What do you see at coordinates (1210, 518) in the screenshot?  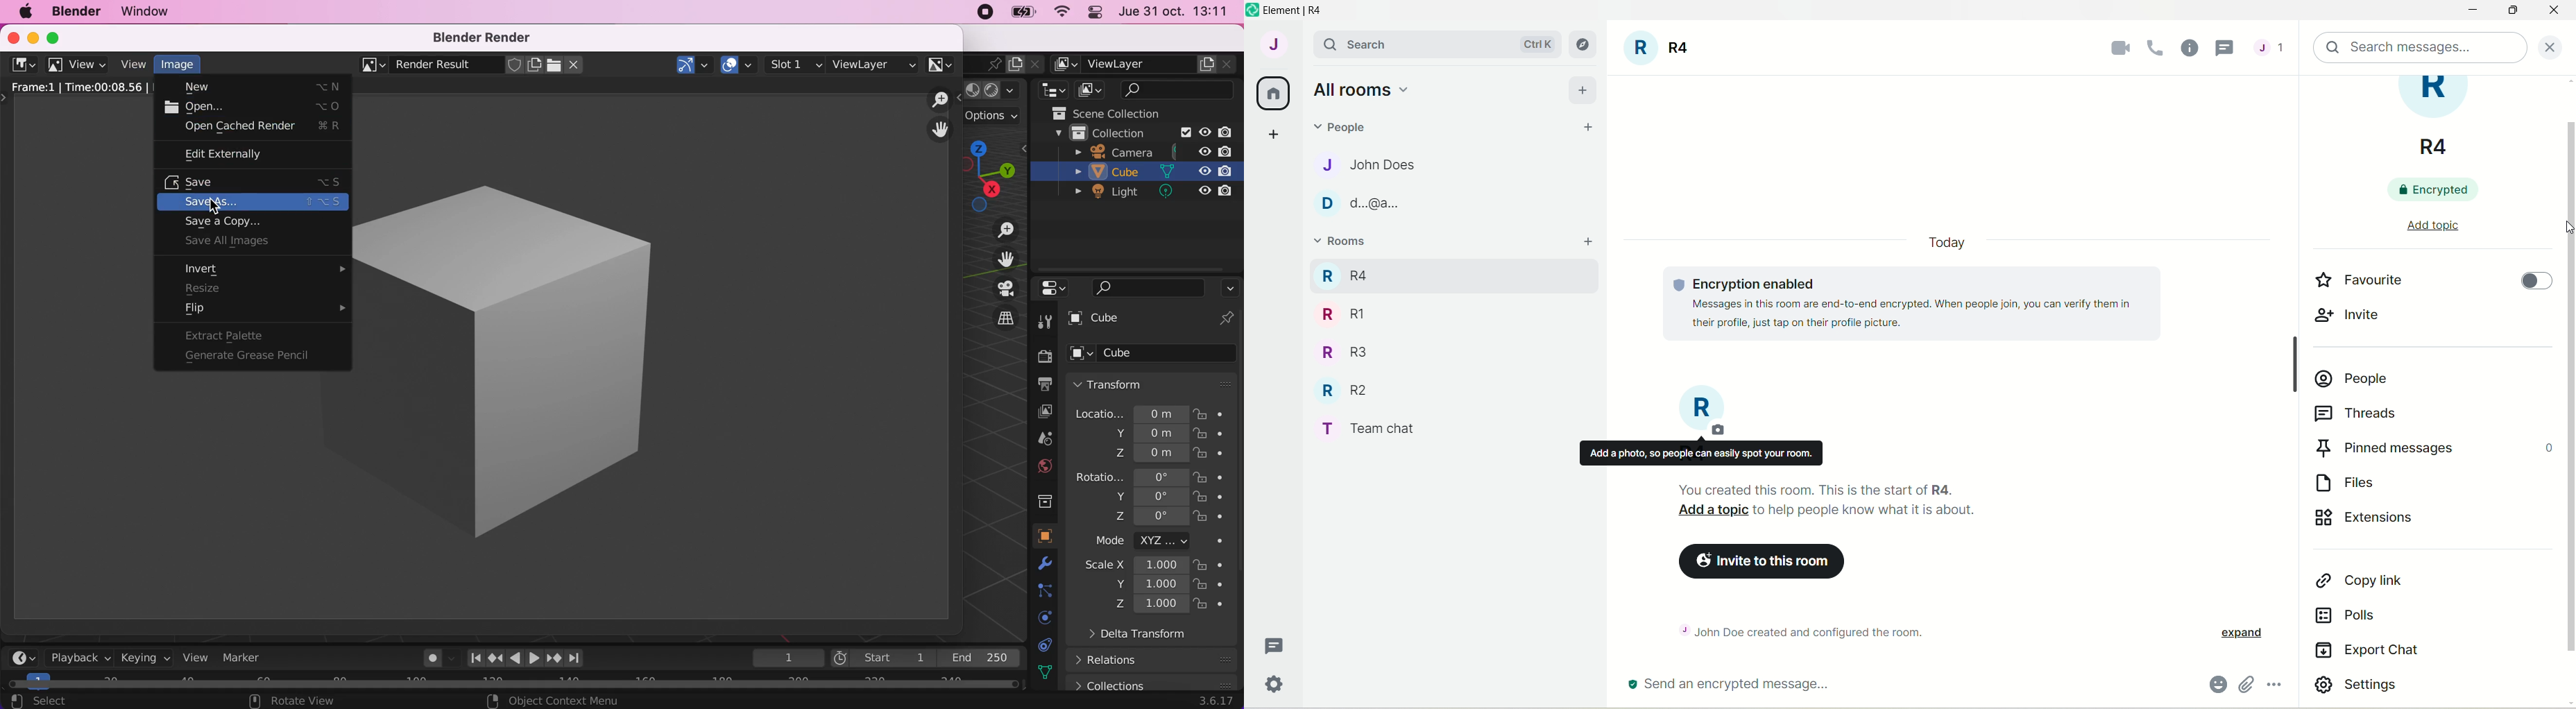 I see `lock` at bounding box center [1210, 518].